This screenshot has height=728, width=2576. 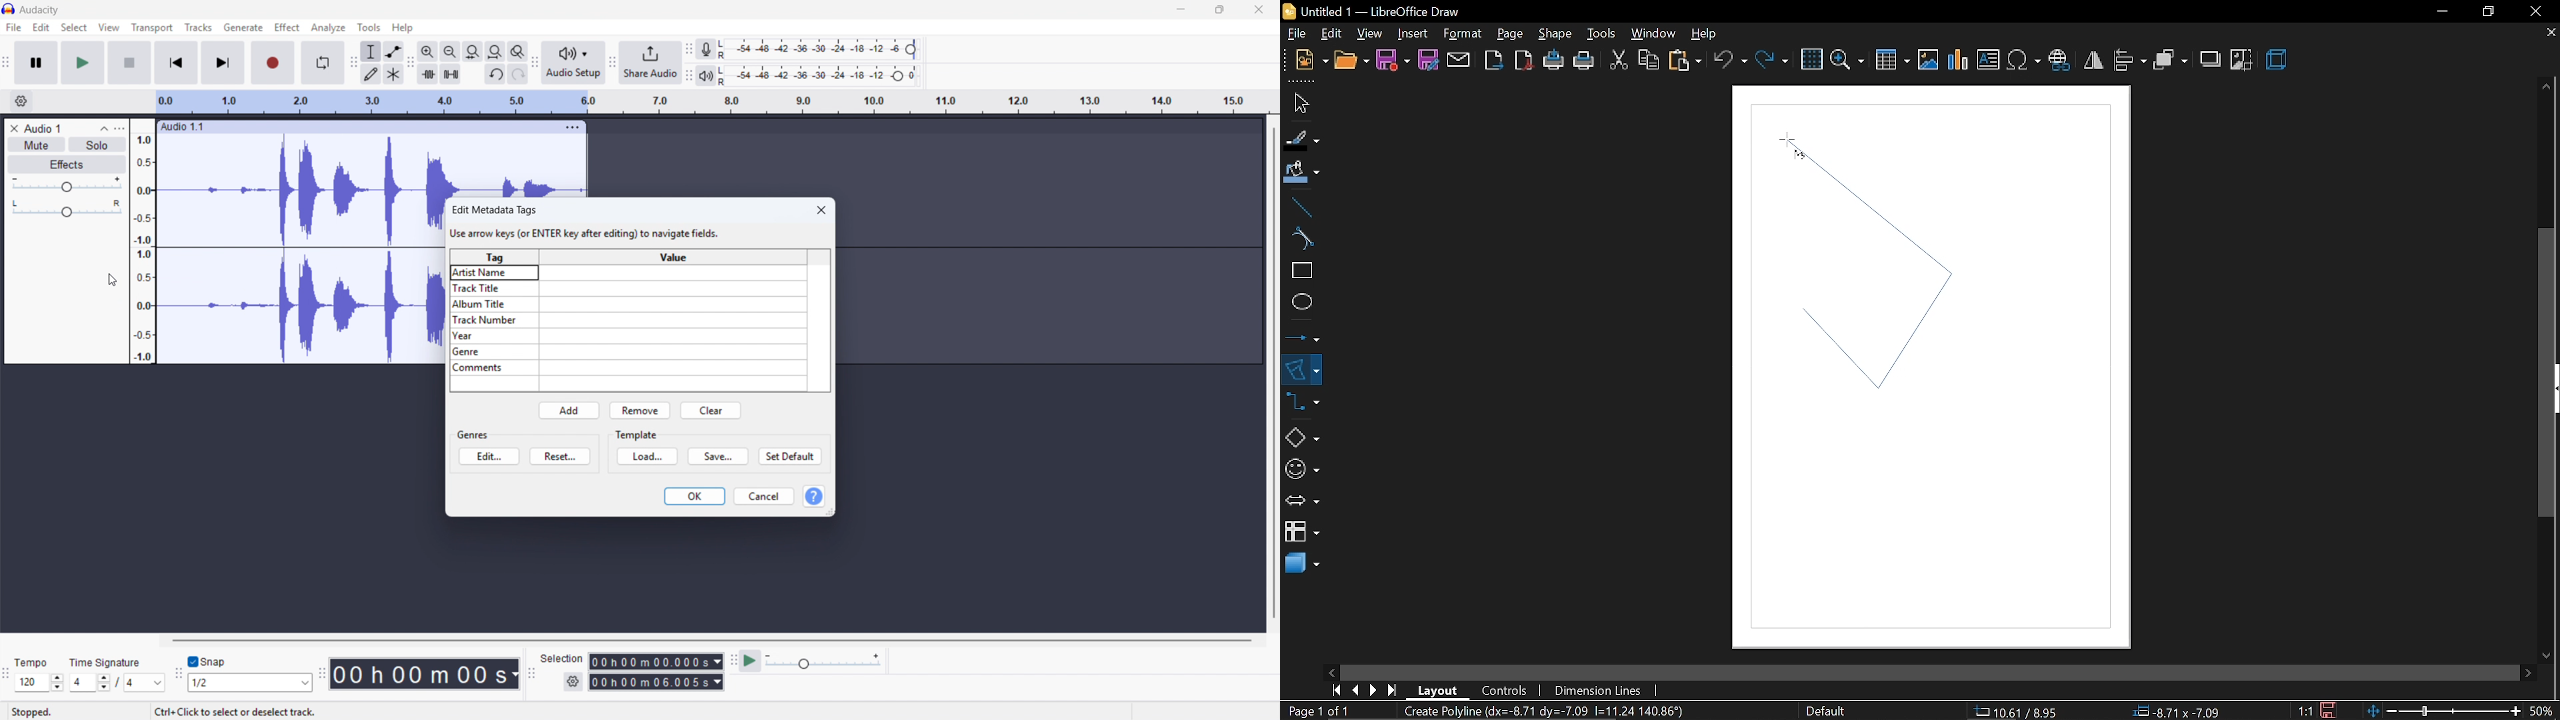 What do you see at coordinates (1849, 58) in the screenshot?
I see `zoom` at bounding box center [1849, 58].